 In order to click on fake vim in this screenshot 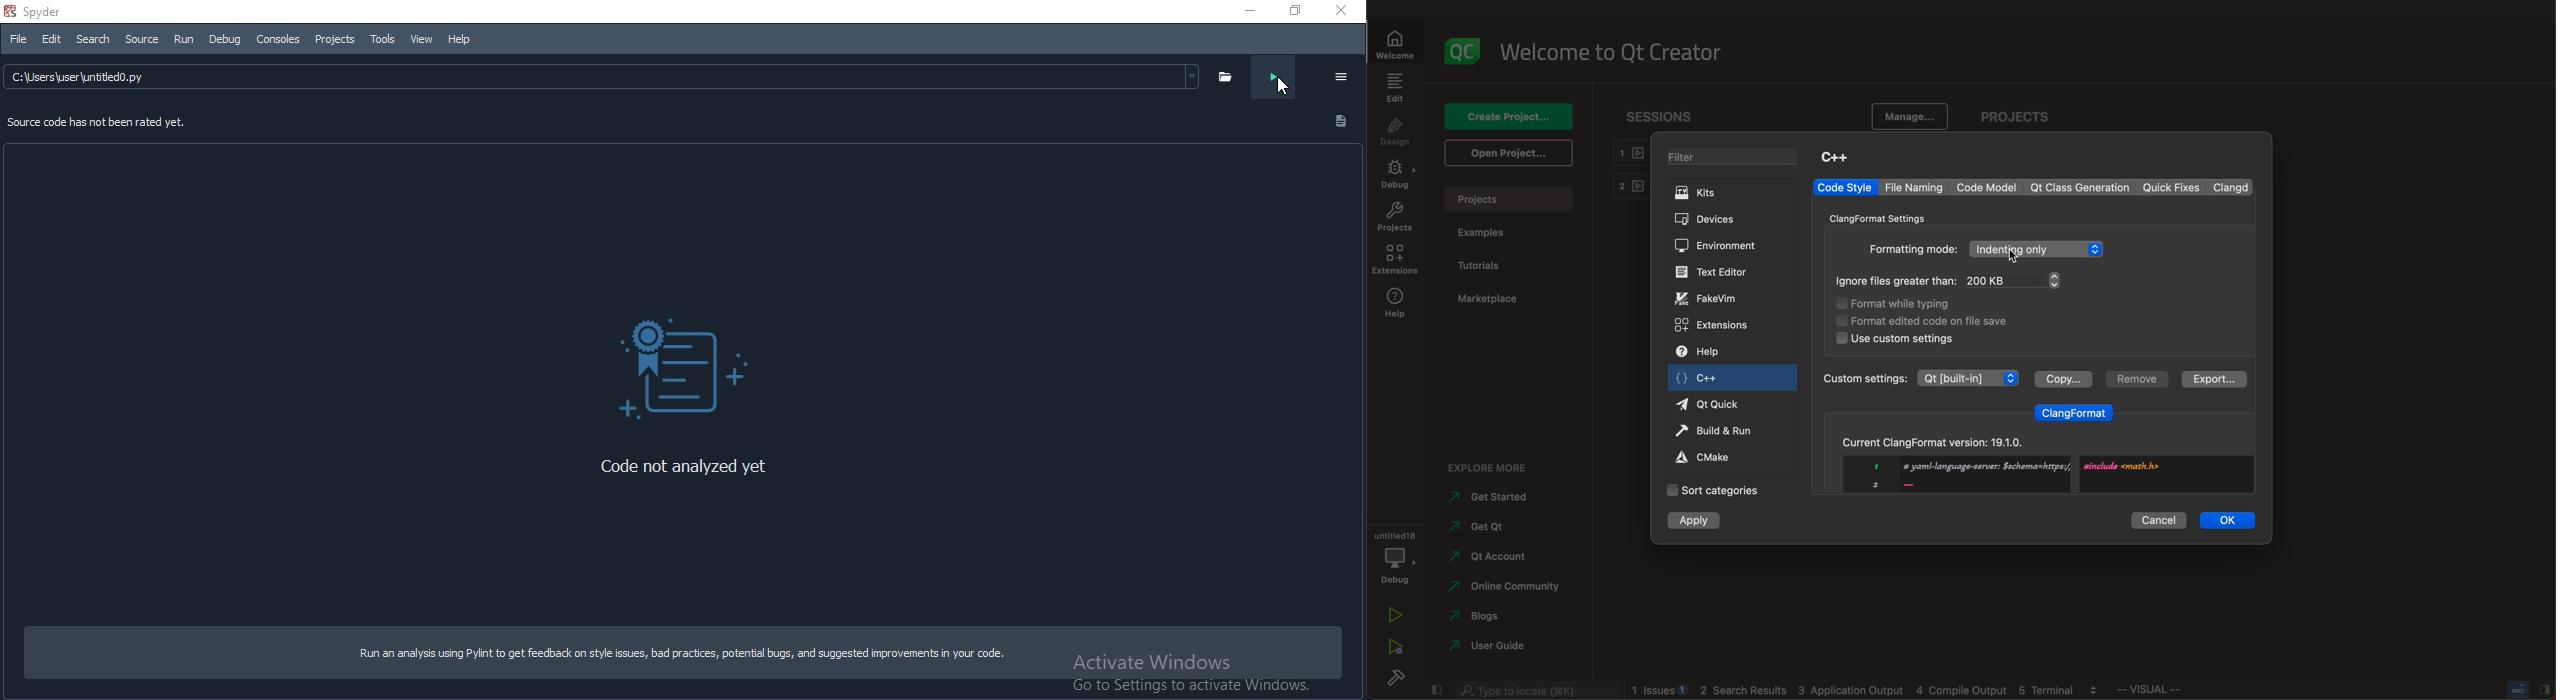, I will do `click(1716, 298)`.